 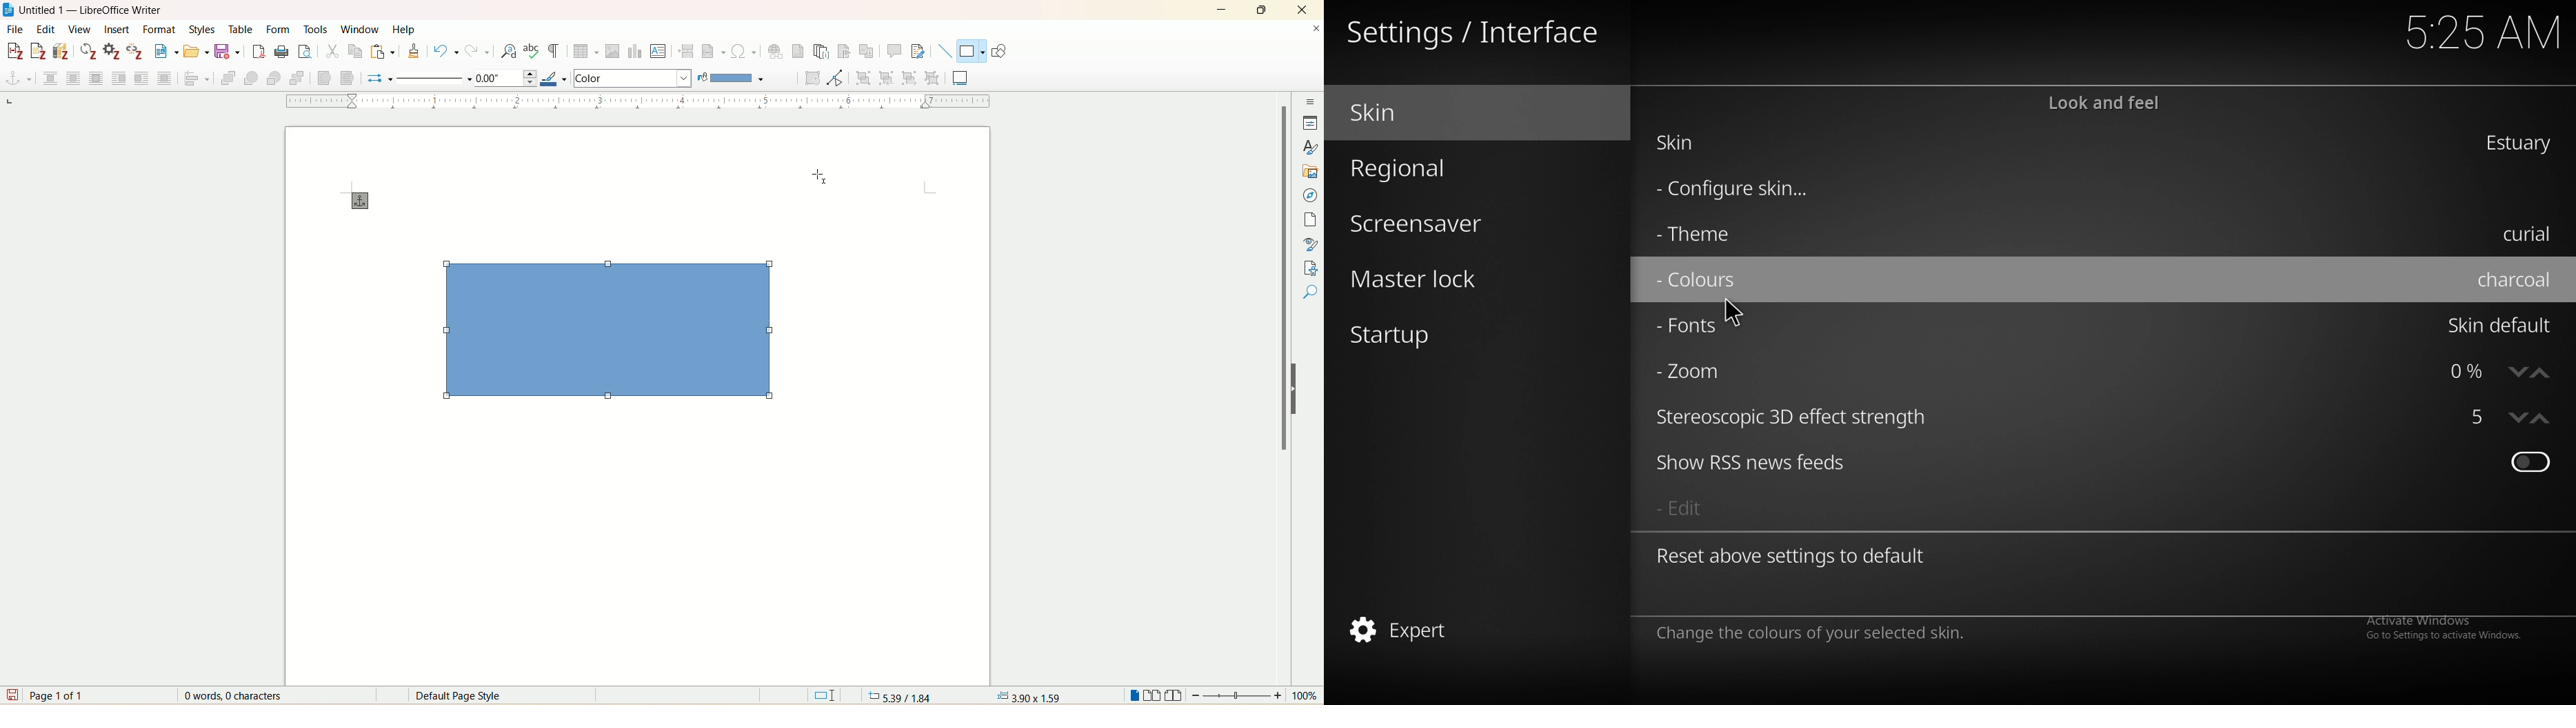 I want to click on skin, so click(x=1704, y=141).